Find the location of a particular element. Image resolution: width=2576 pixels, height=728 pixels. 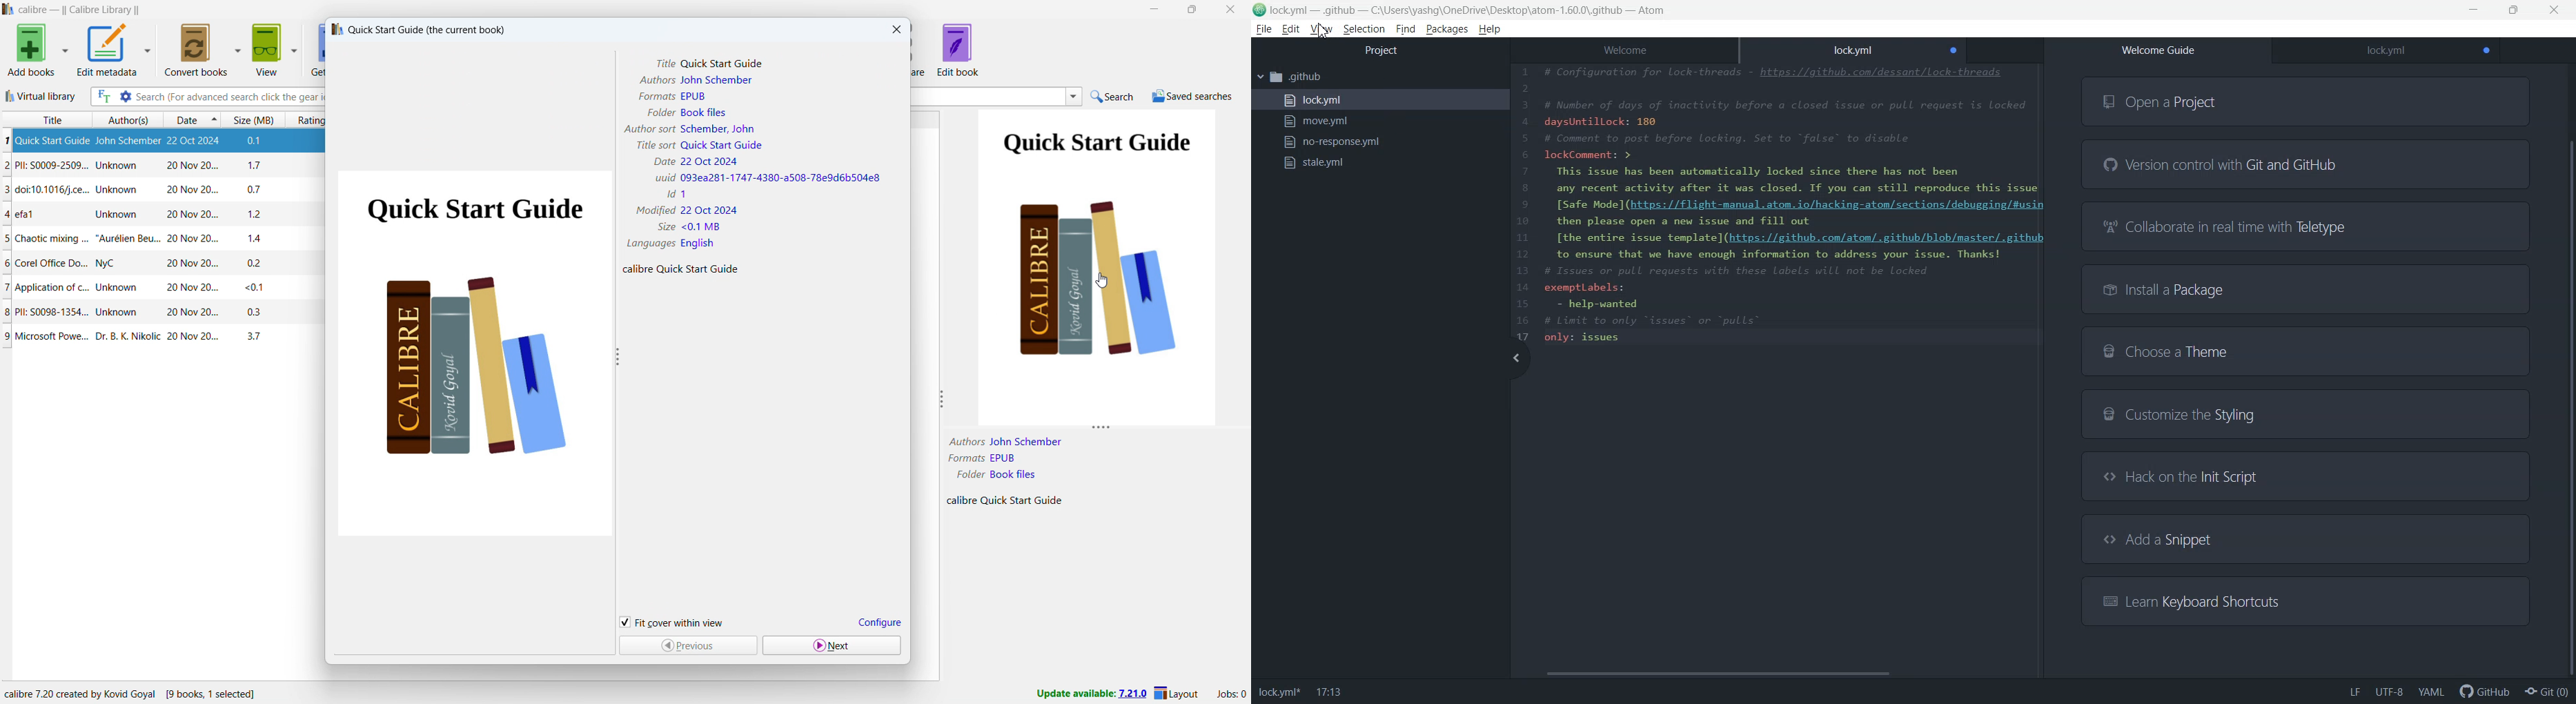

search (For advance search click the gear icon to the left) is located at coordinates (230, 97).